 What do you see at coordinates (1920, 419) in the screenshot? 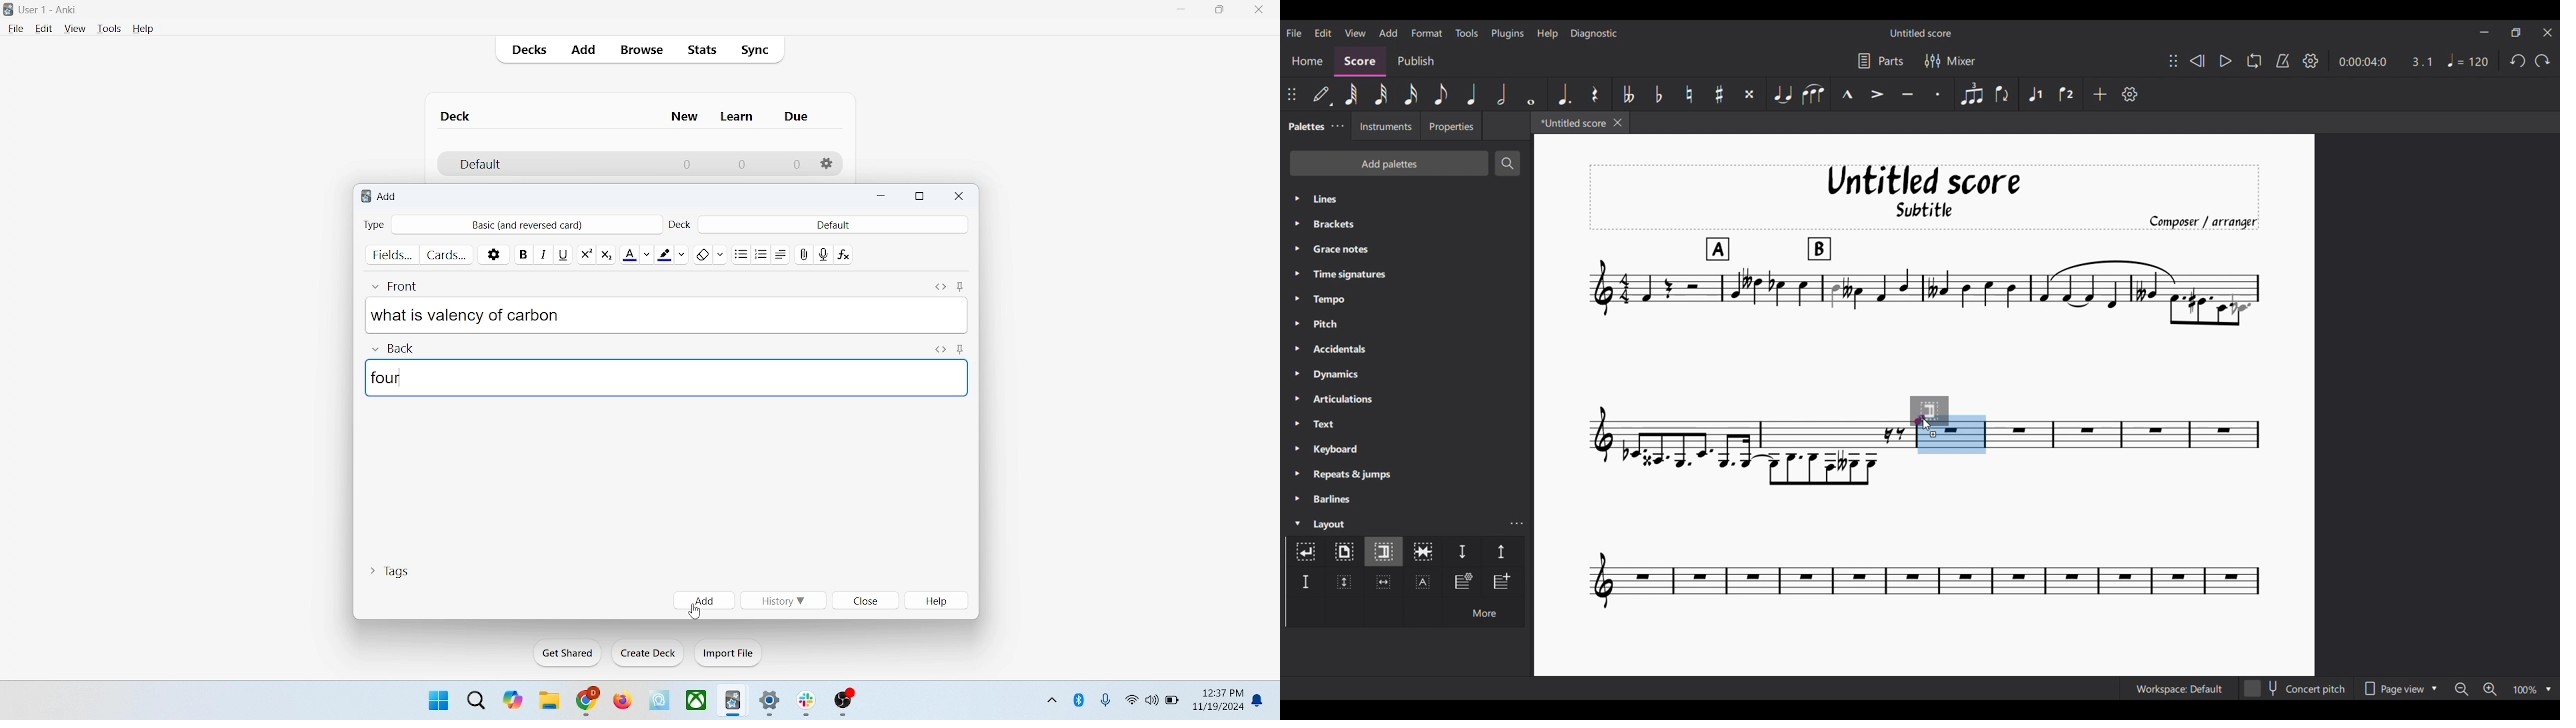
I see `Indicates point of contact` at bounding box center [1920, 419].